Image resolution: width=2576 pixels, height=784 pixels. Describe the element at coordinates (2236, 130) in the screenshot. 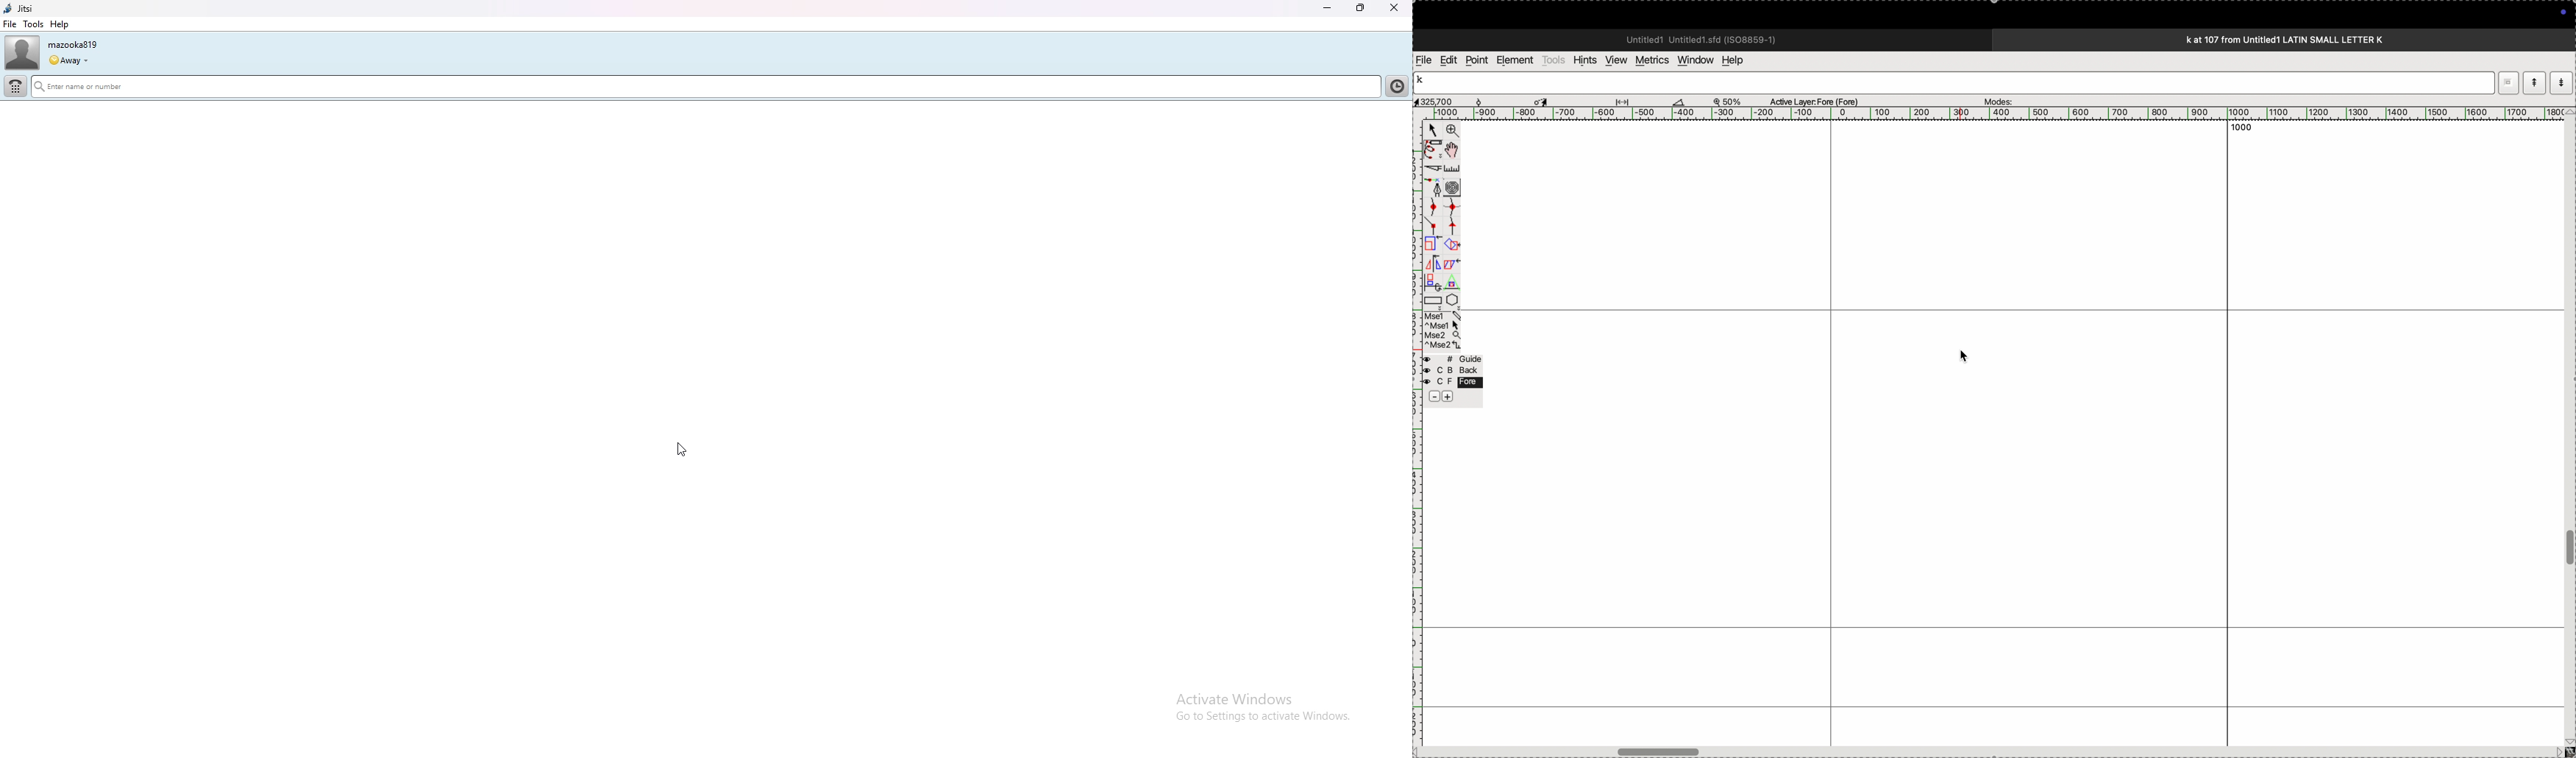

I see `1000` at that location.